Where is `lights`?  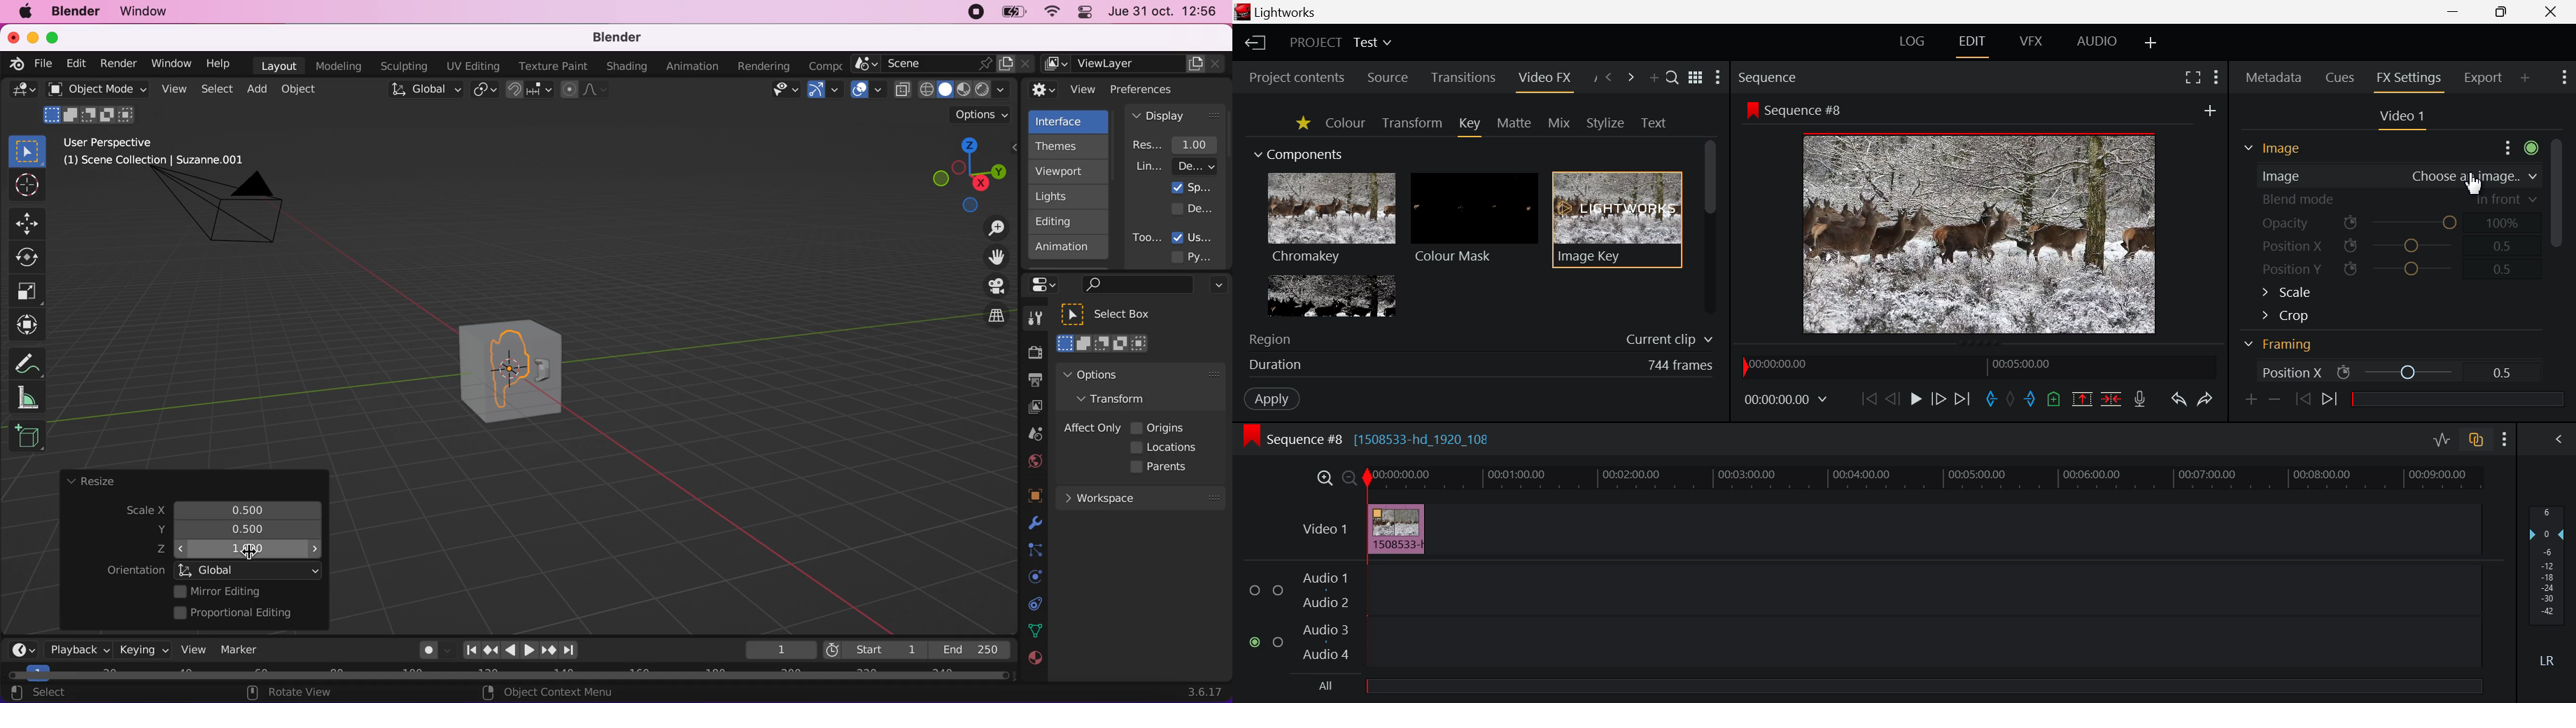 lights is located at coordinates (1071, 197).